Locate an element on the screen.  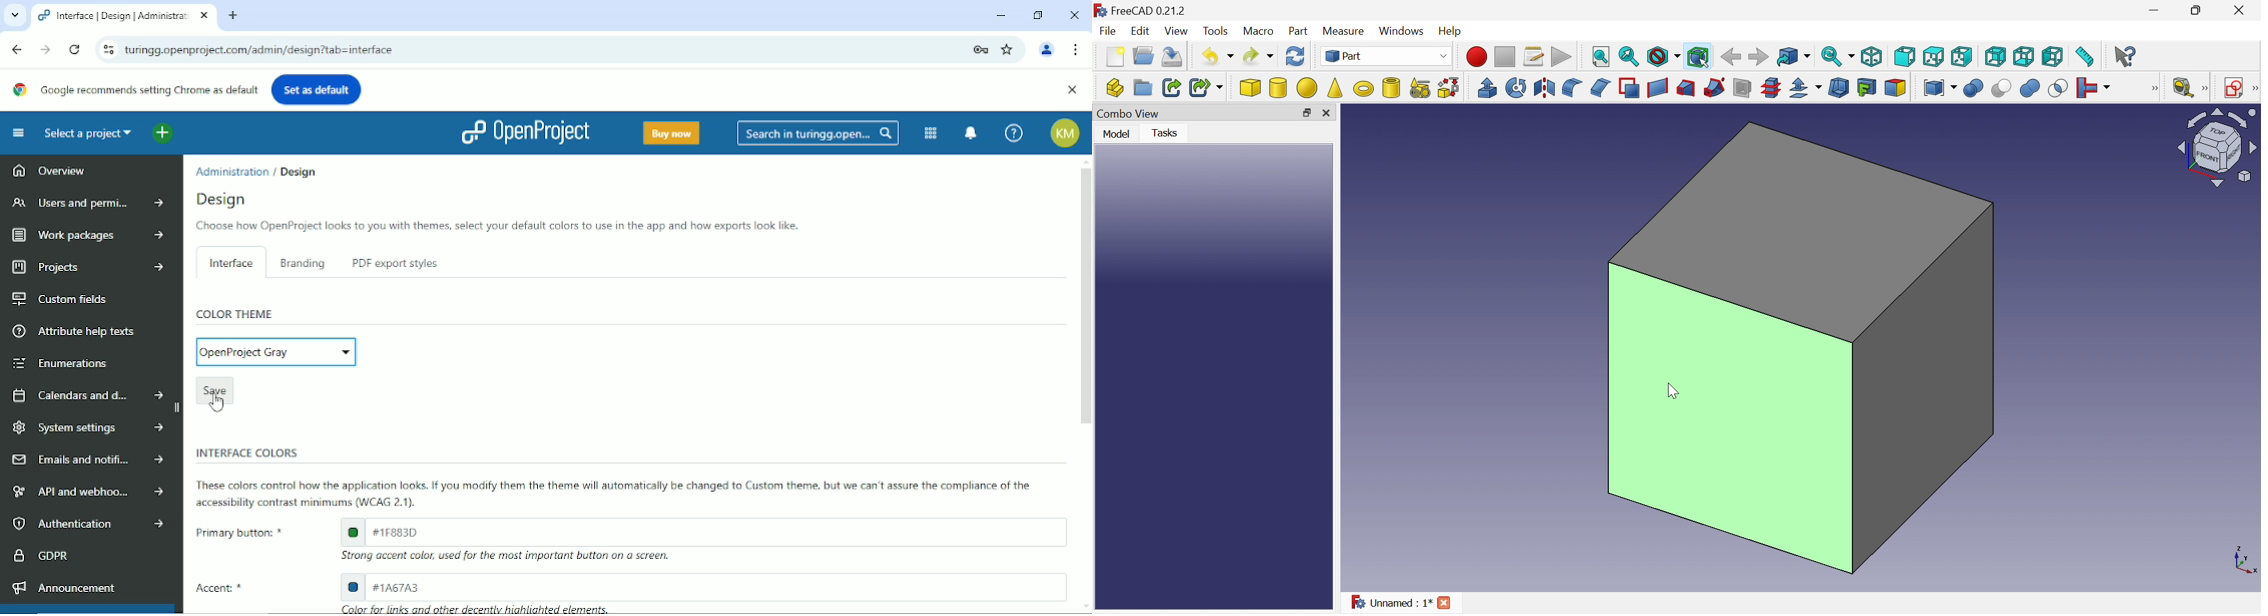
Close is located at coordinates (1446, 602).